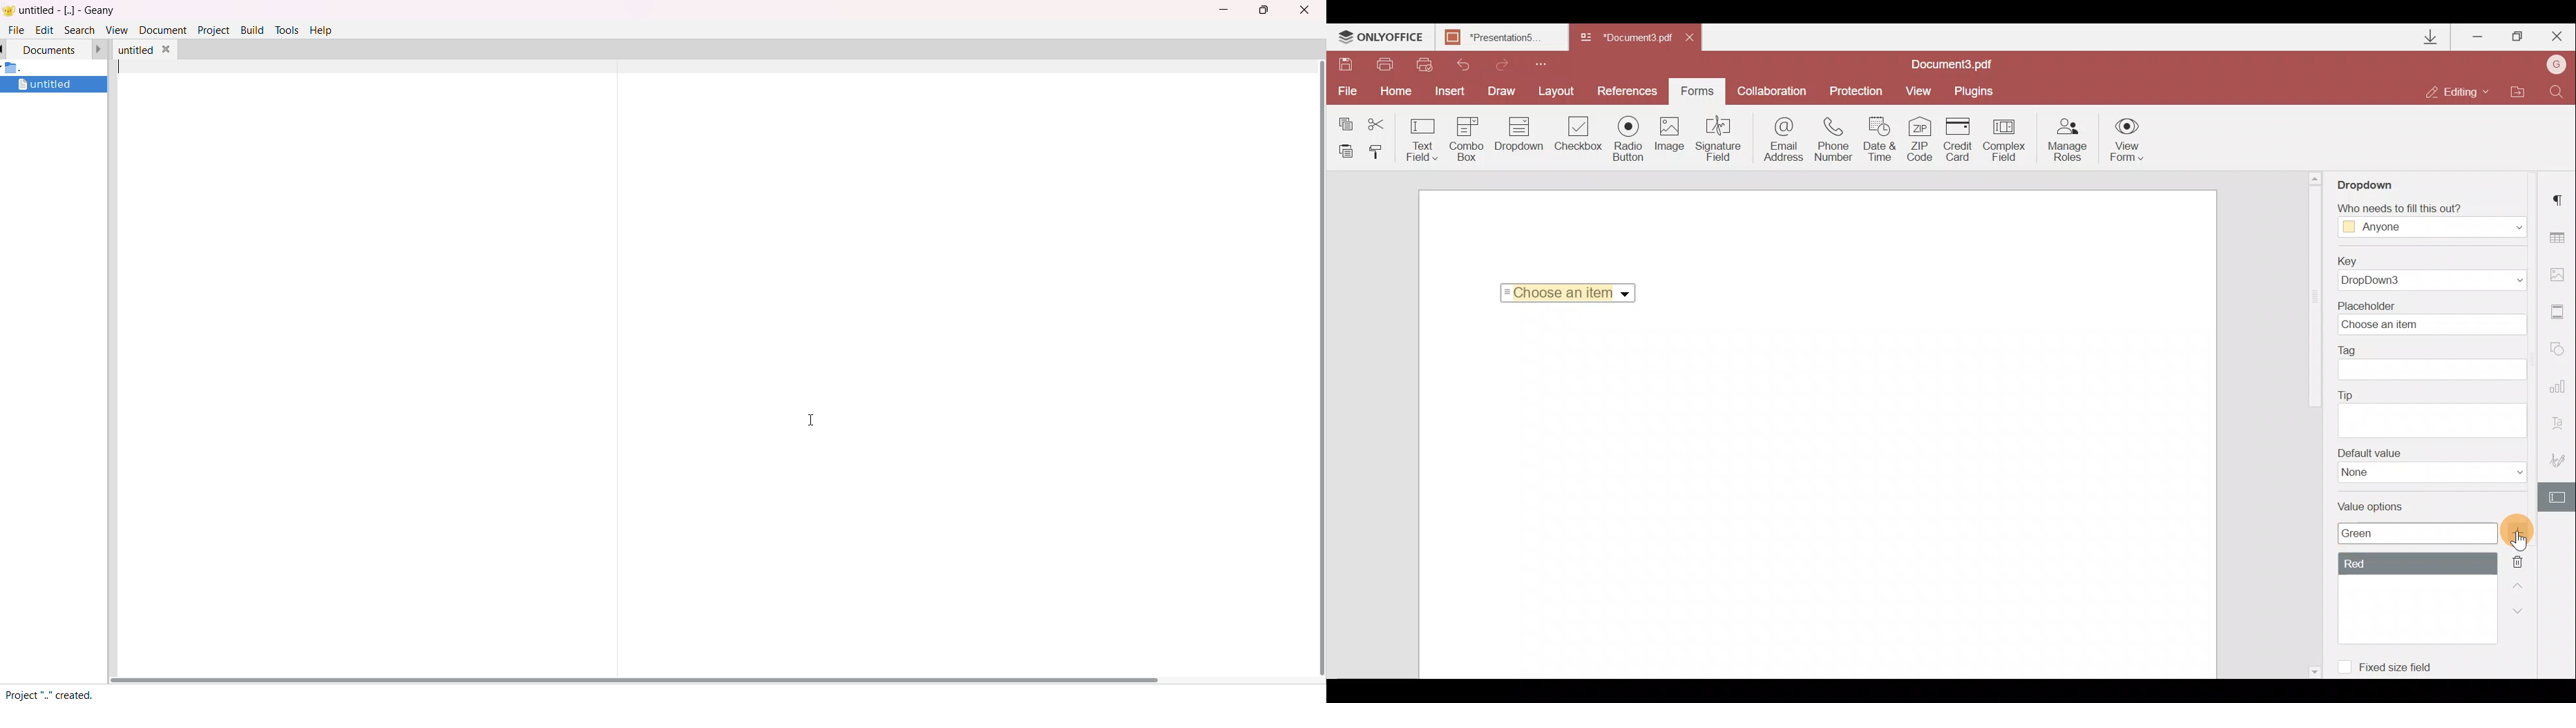 Image resolution: width=2576 pixels, height=728 pixels. What do you see at coordinates (286, 30) in the screenshot?
I see `tools` at bounding box center [286, 30].